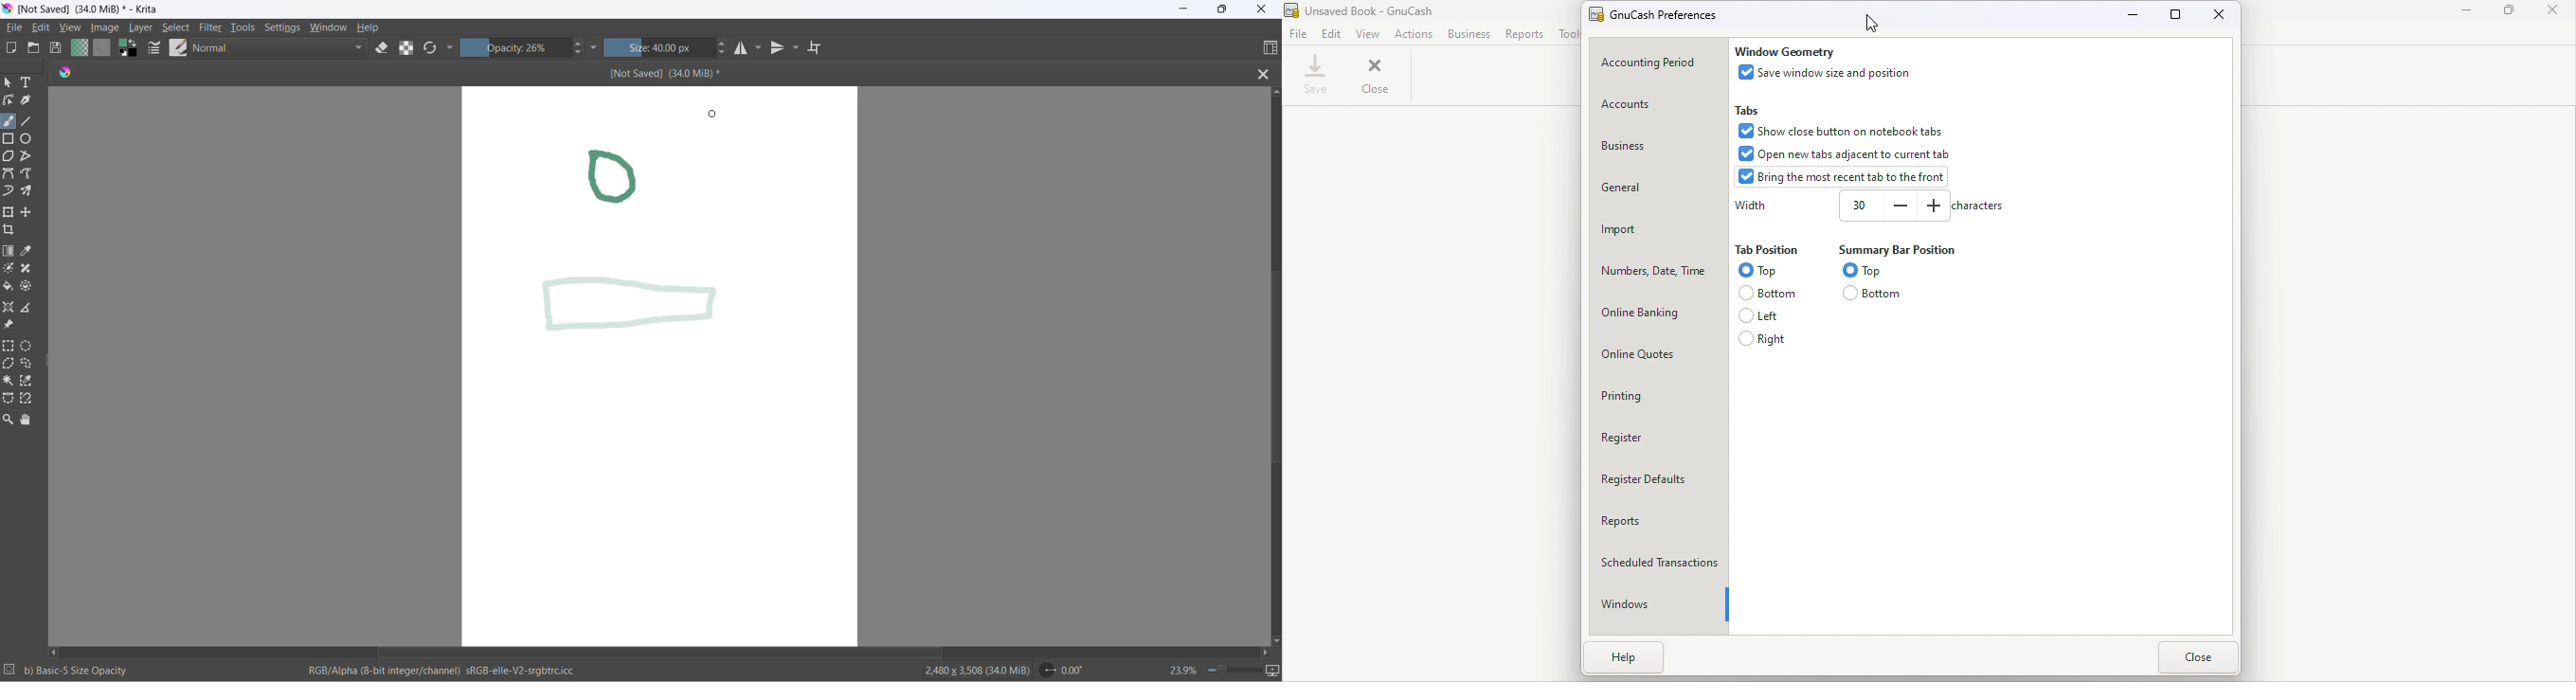 Image resolution: width=2576 pixels, height=700 pixels. Describe the element at coordinates (79, 48) in the screenshot. I see `fill gradients` at that location.